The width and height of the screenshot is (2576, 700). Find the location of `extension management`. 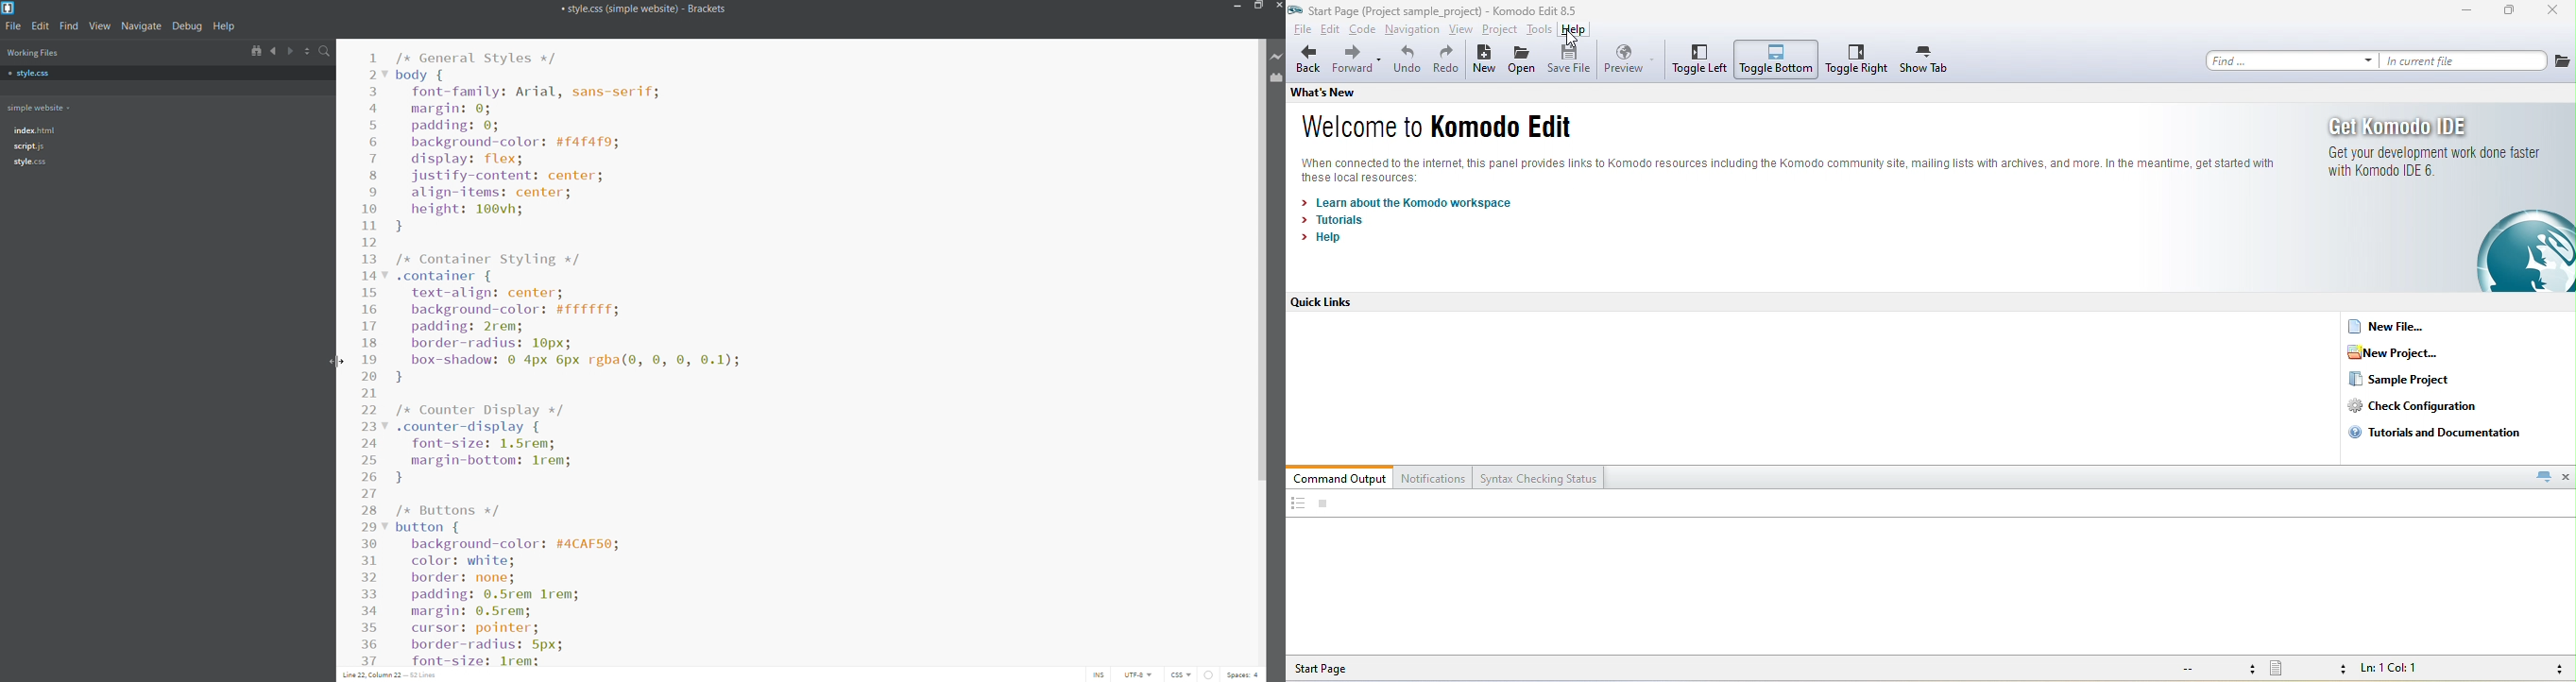

extension management is located at coordinates (1278, 80).